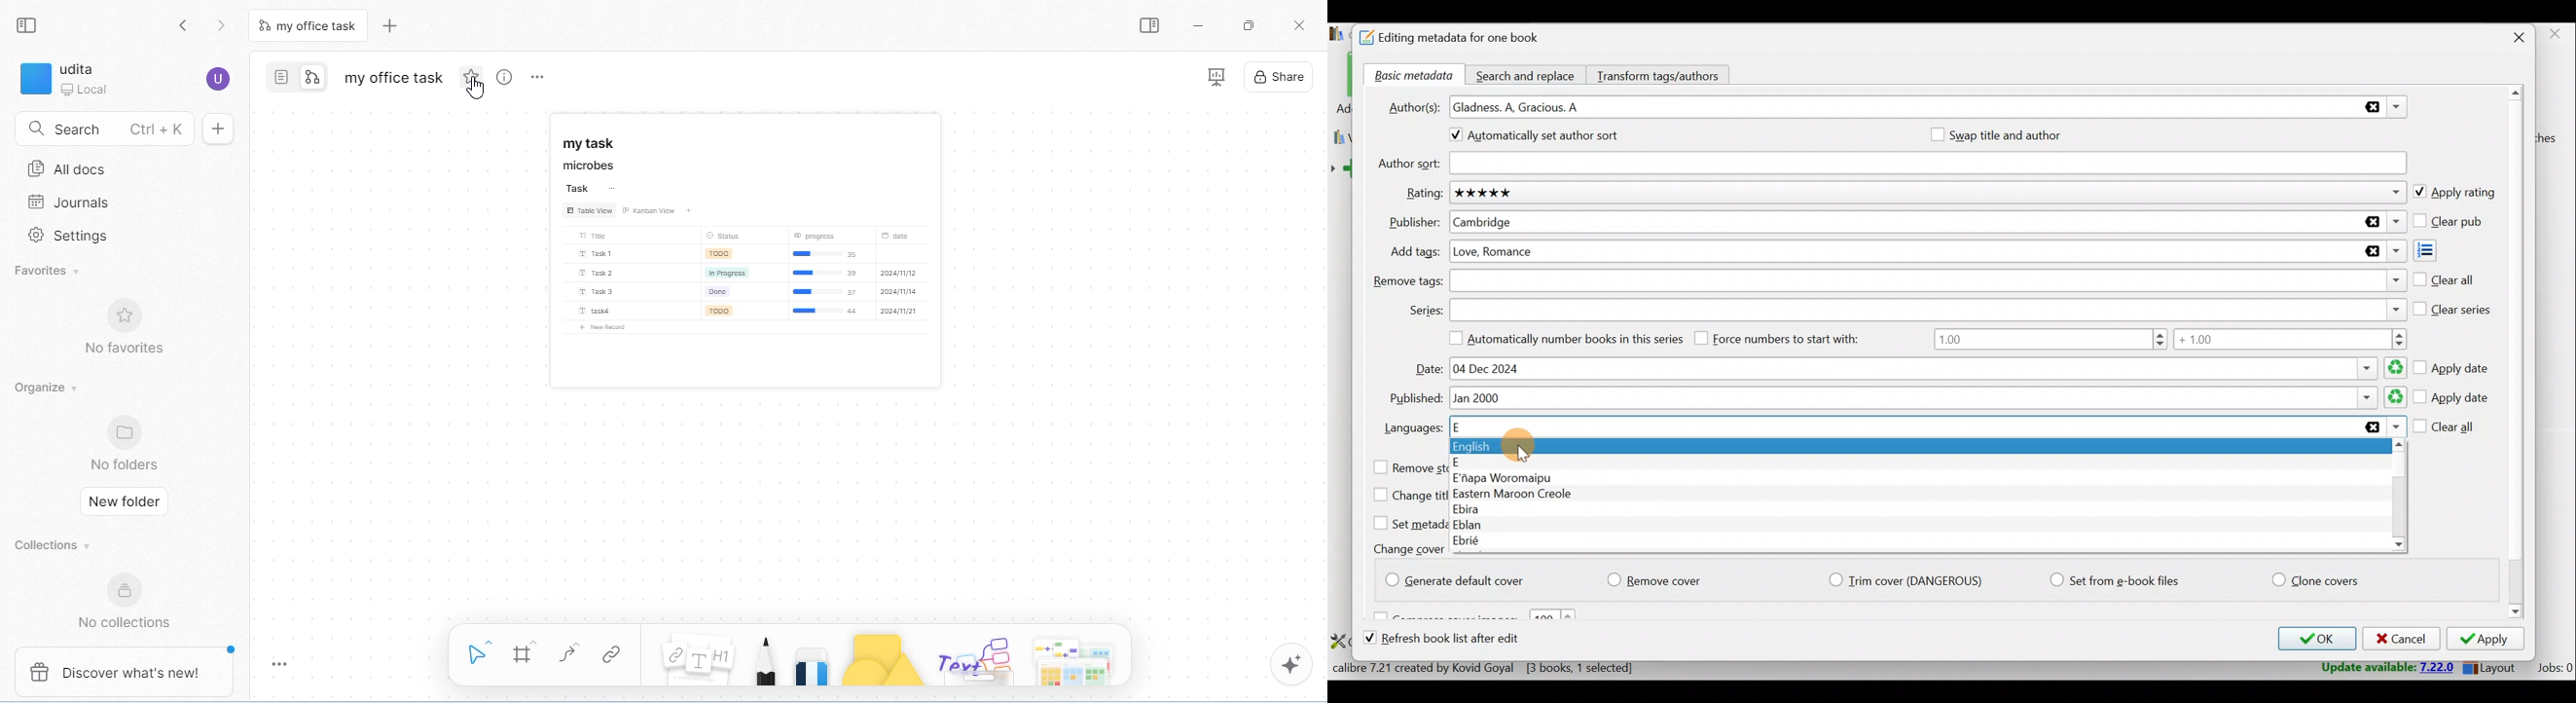 This screenshot has height=728, width=2576. What do you see at coordinates (2454, 193) in the screenshot?
I see `Apply rating` at bounding box center [2454, 193].